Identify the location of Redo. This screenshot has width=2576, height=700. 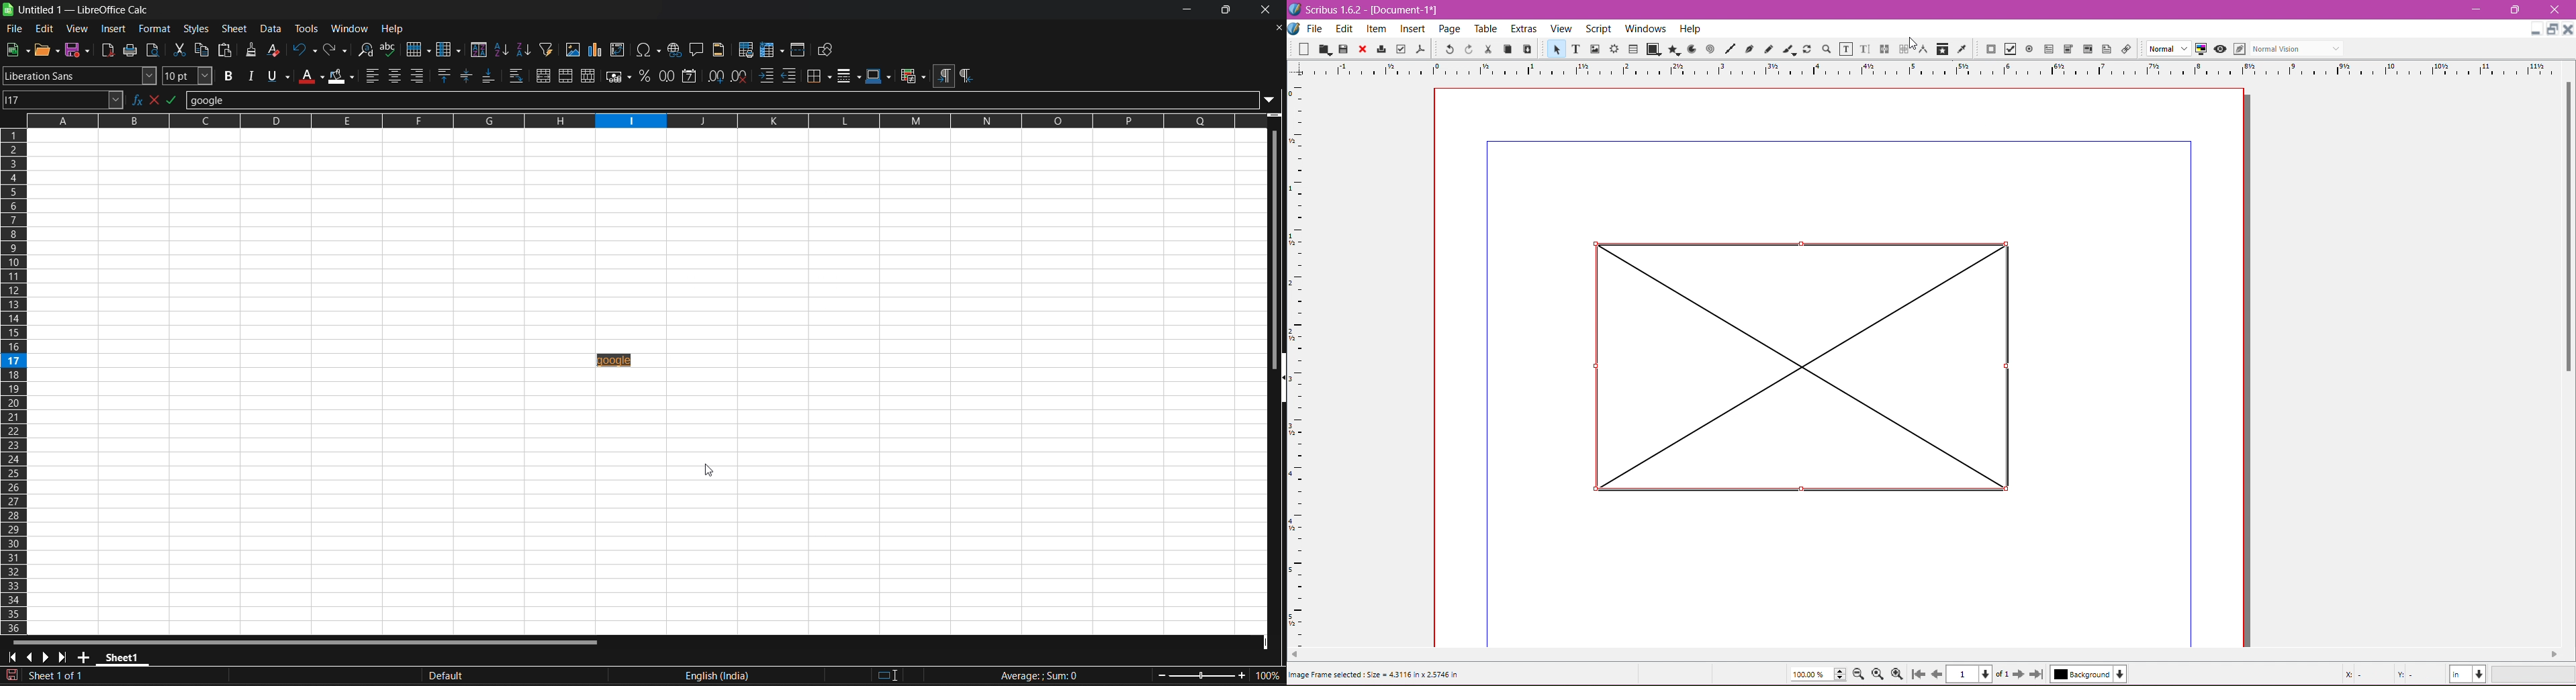
(1469, 50).